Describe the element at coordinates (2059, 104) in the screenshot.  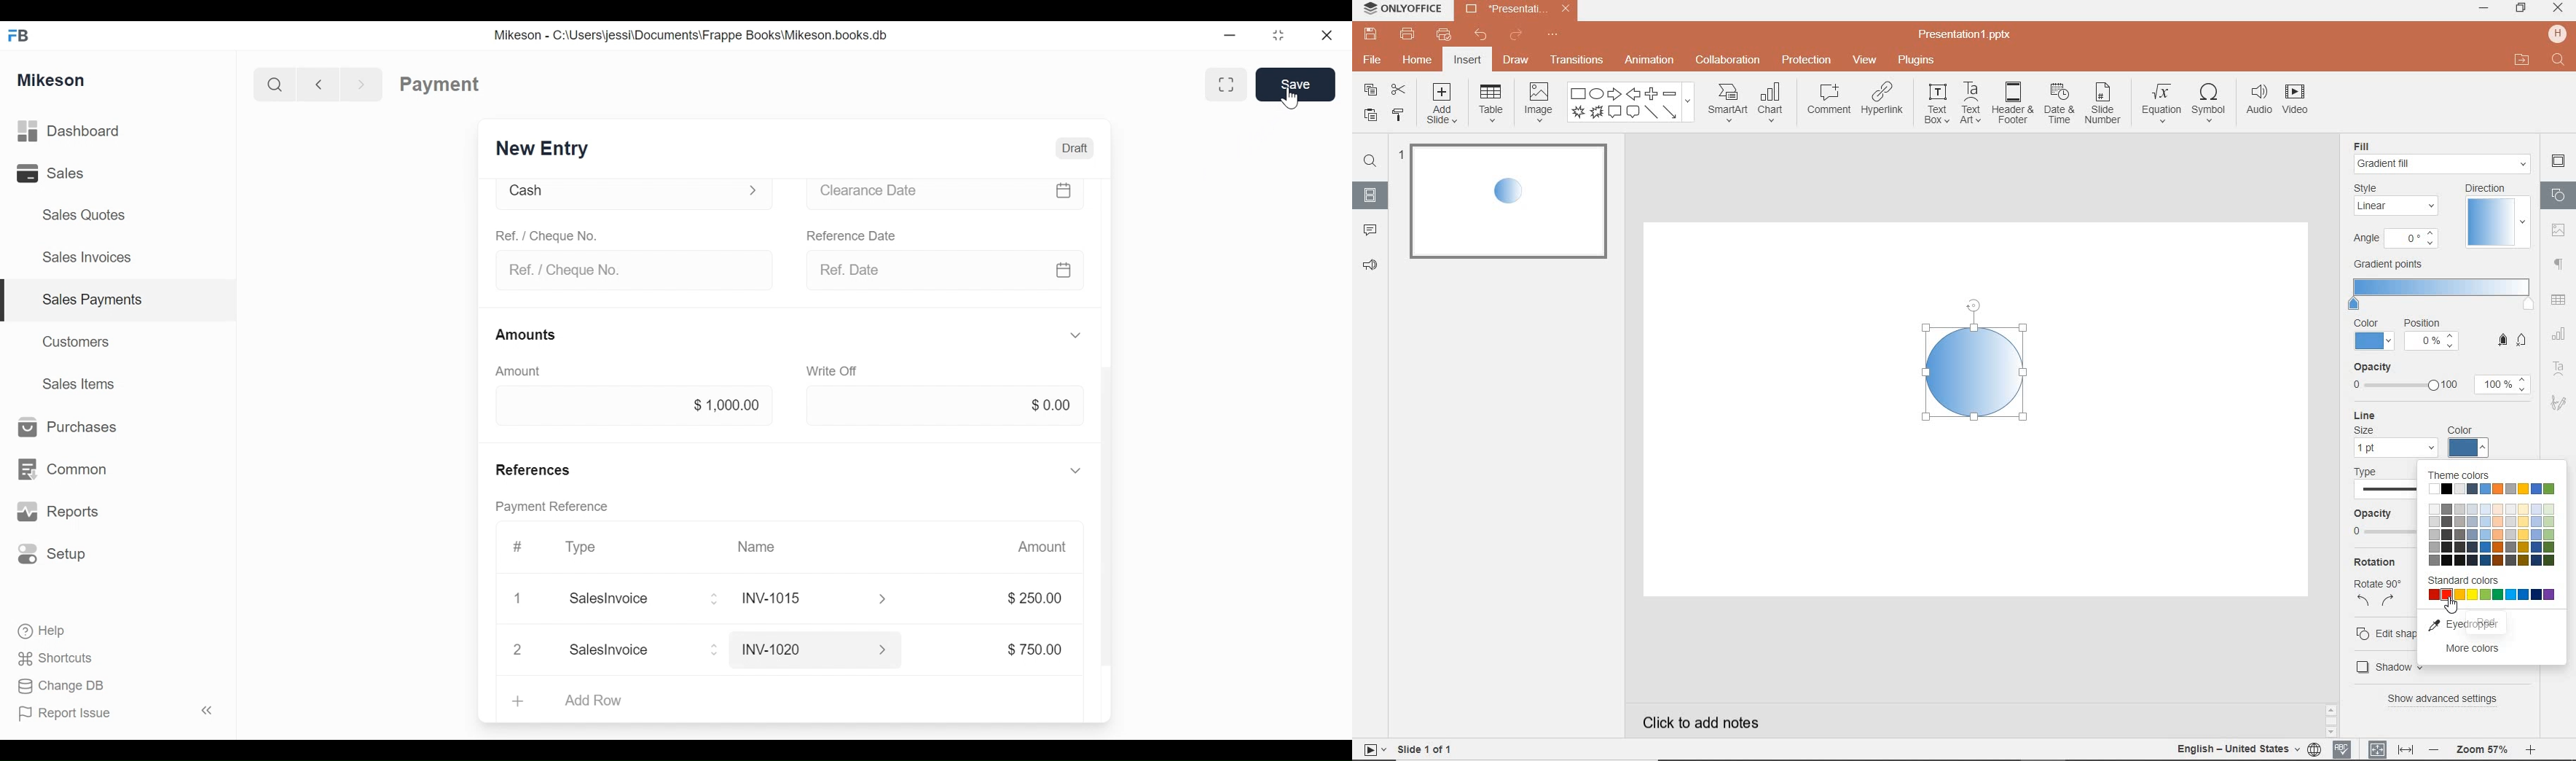
I see `date & time` at that location.